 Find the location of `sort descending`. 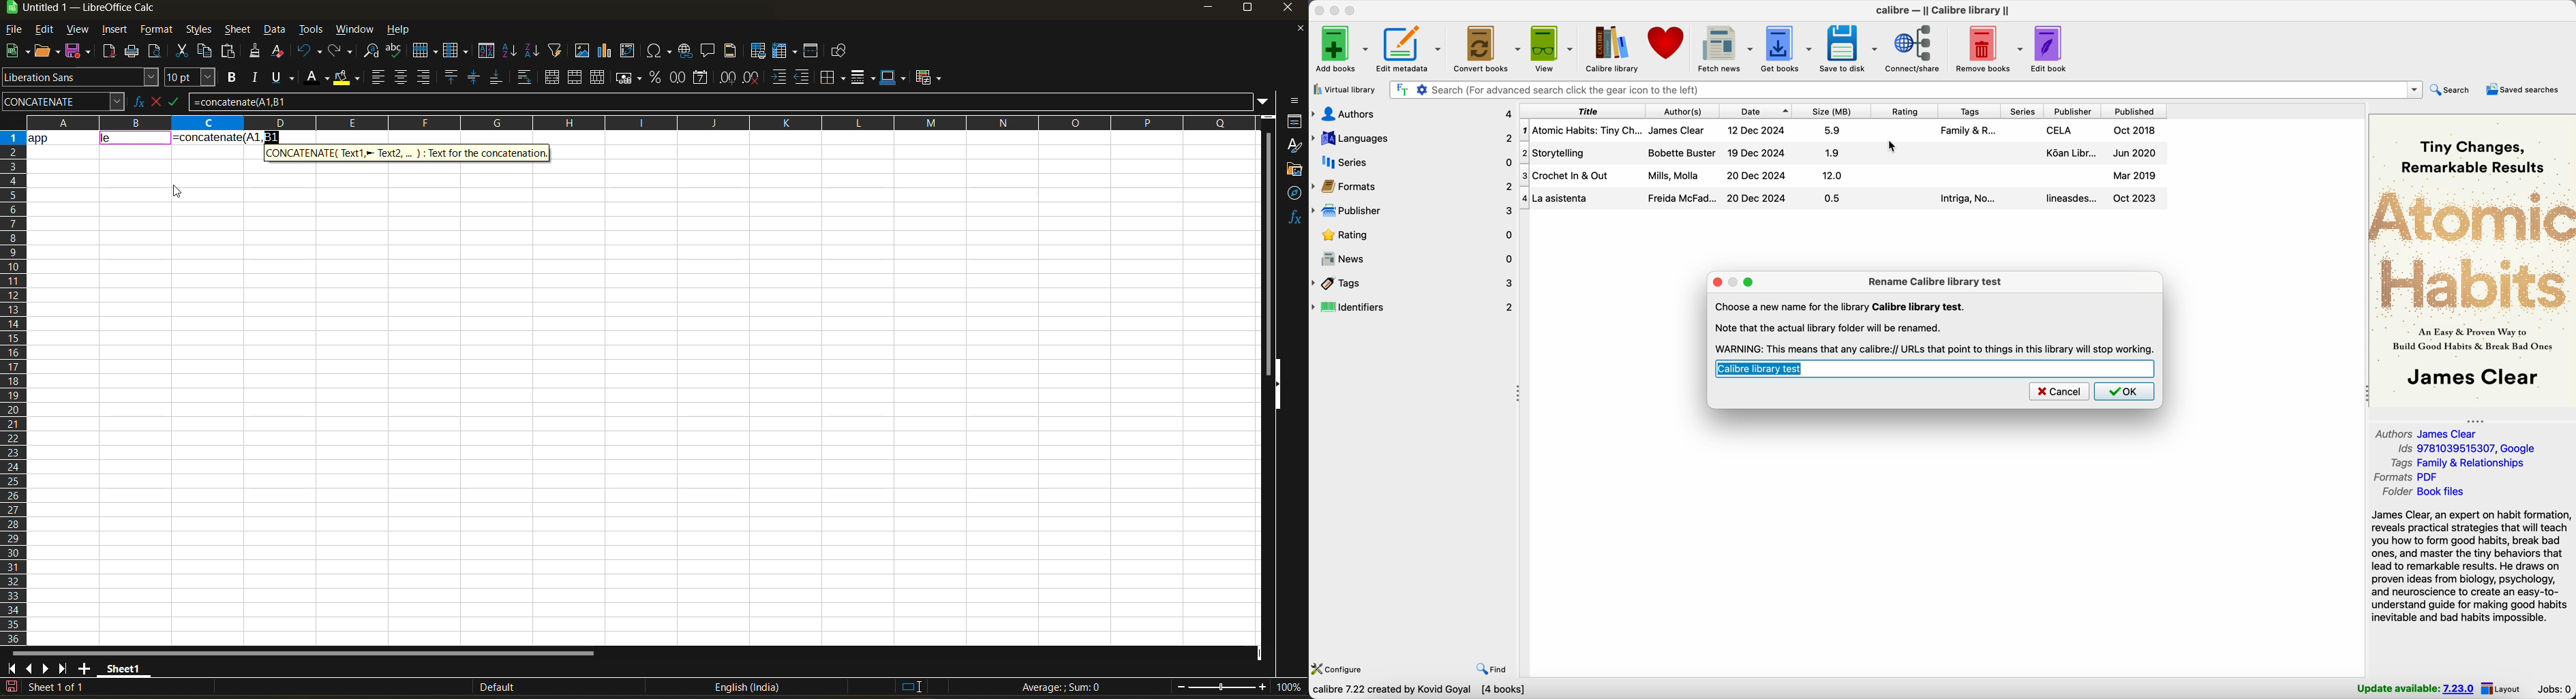

sort descending is located at coordinates (531, 50).